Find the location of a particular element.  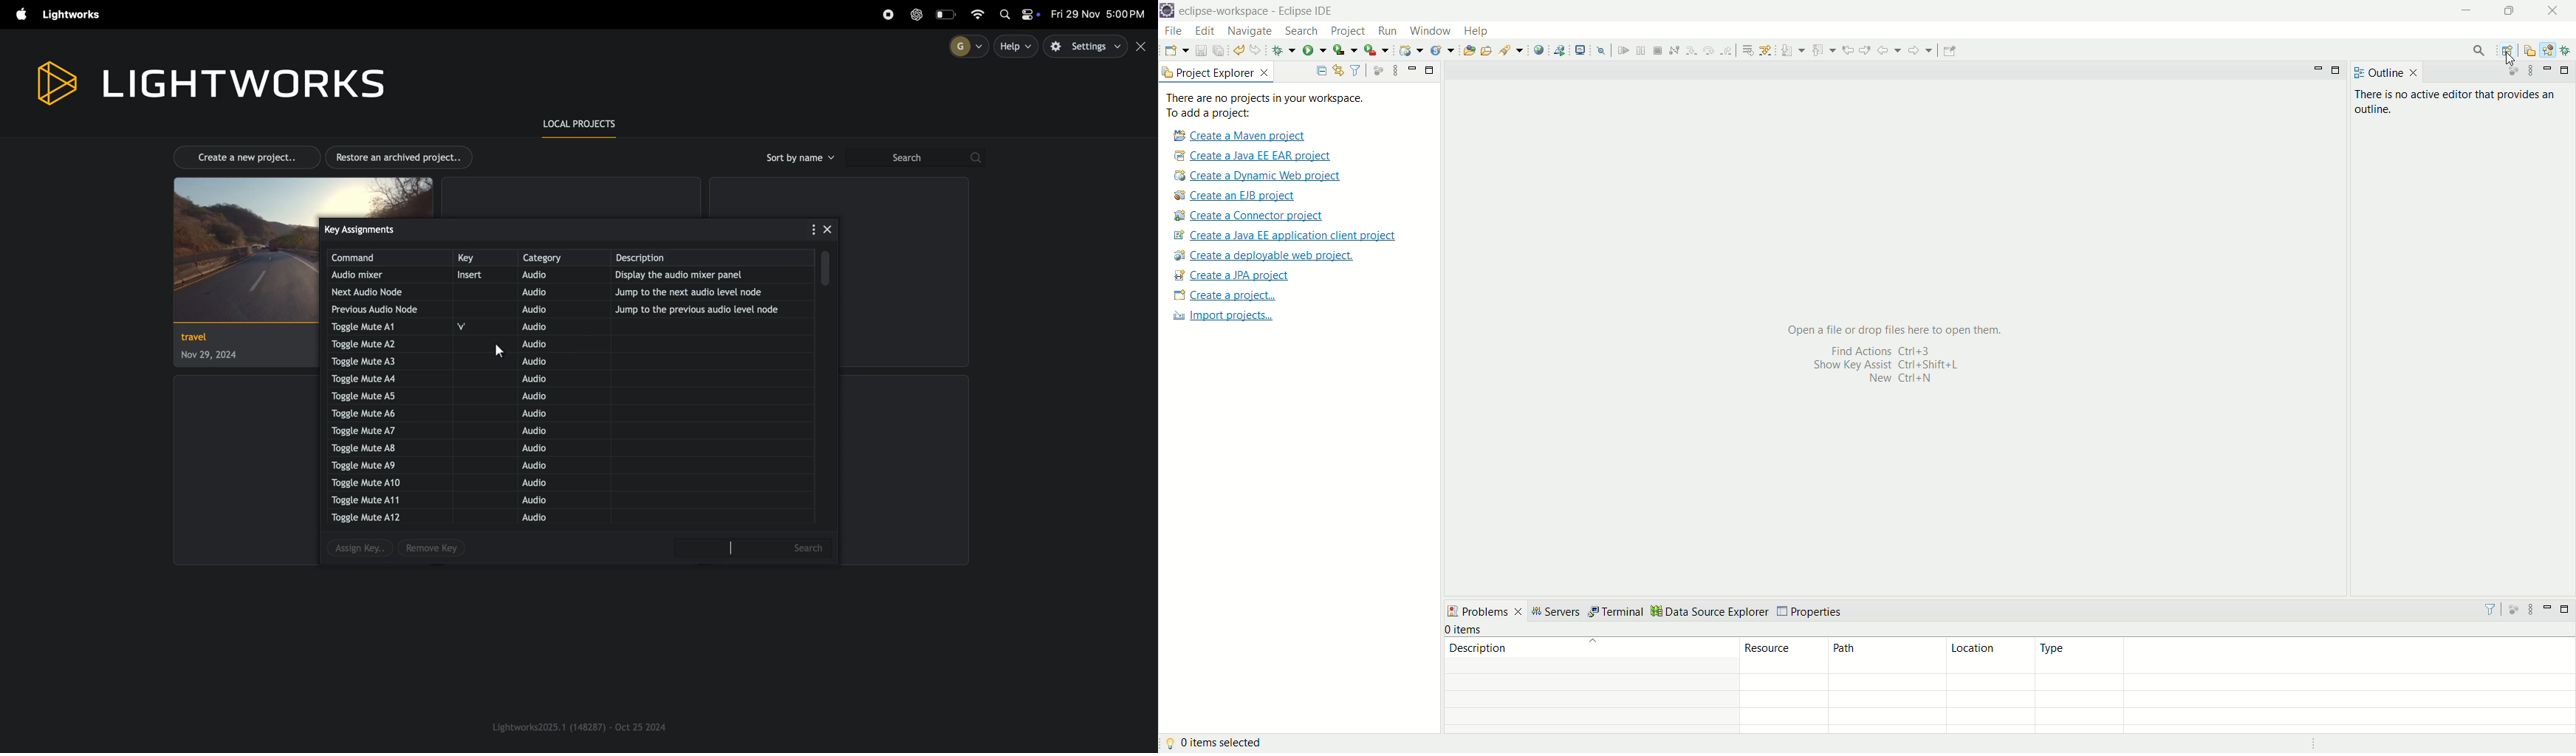

audio is located at coordinates (547, 501).